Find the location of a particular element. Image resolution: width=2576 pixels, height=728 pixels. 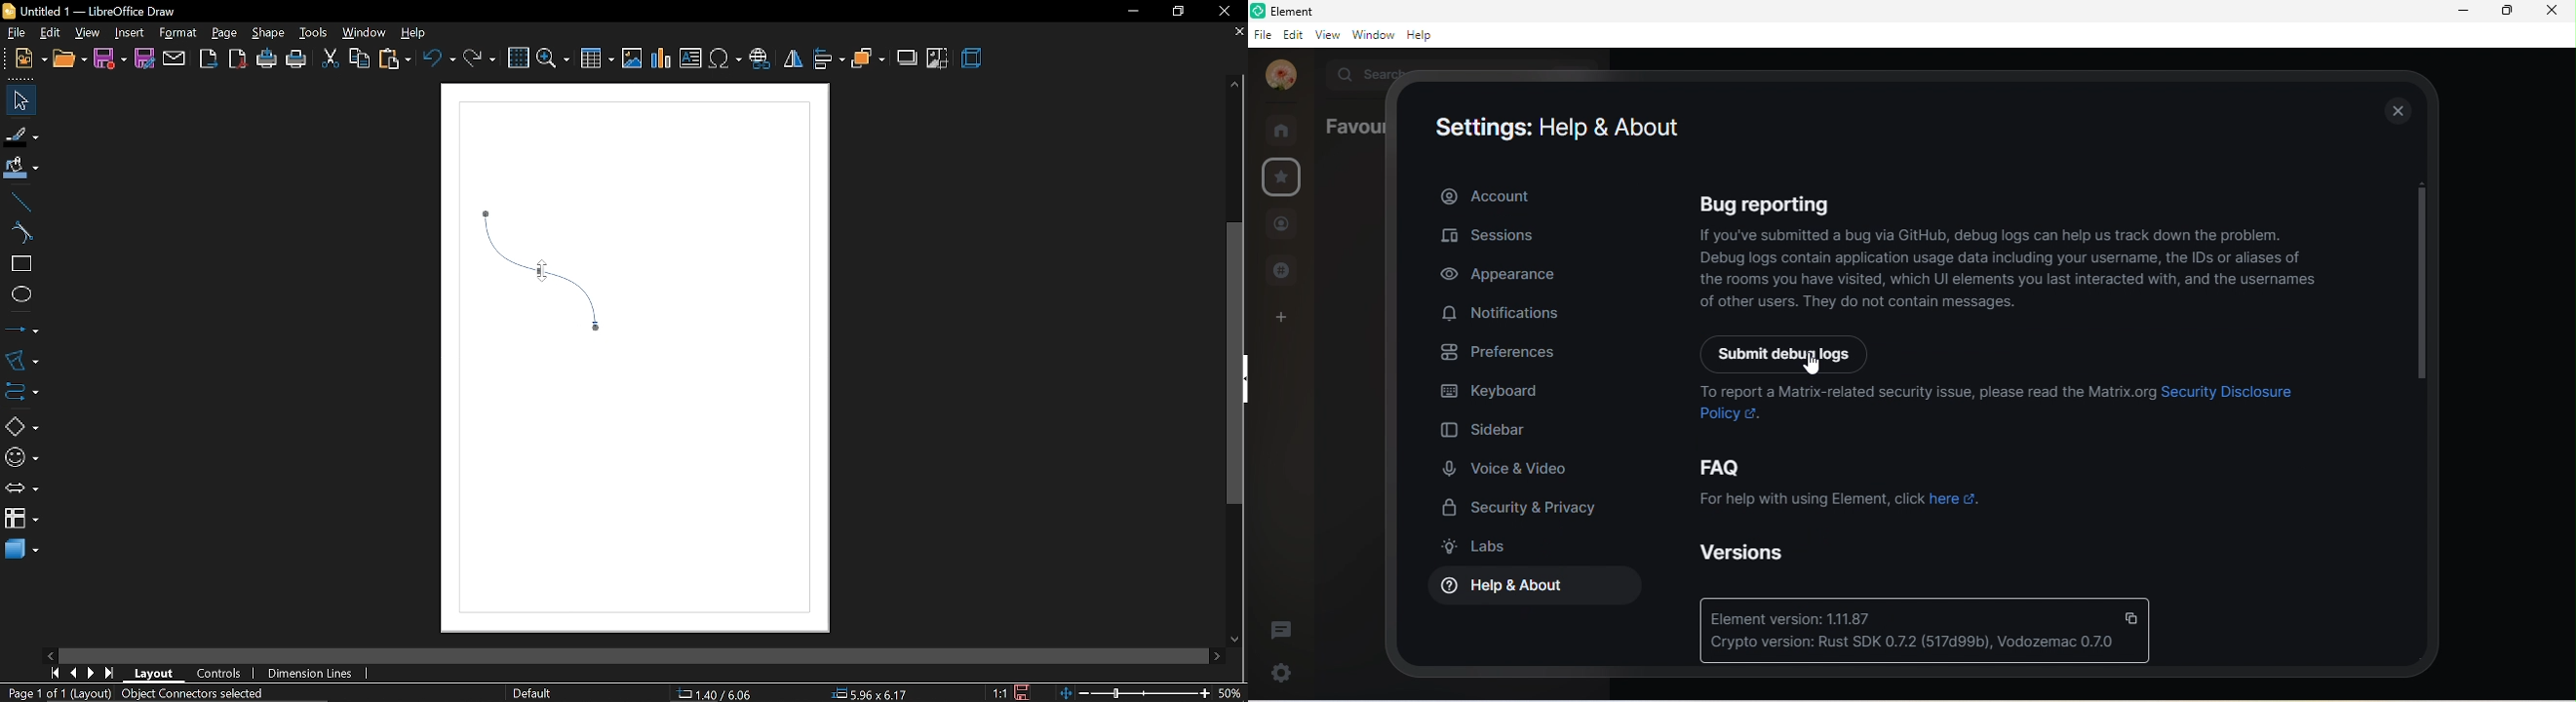

sidebar is located at coordinates (1481, 431).